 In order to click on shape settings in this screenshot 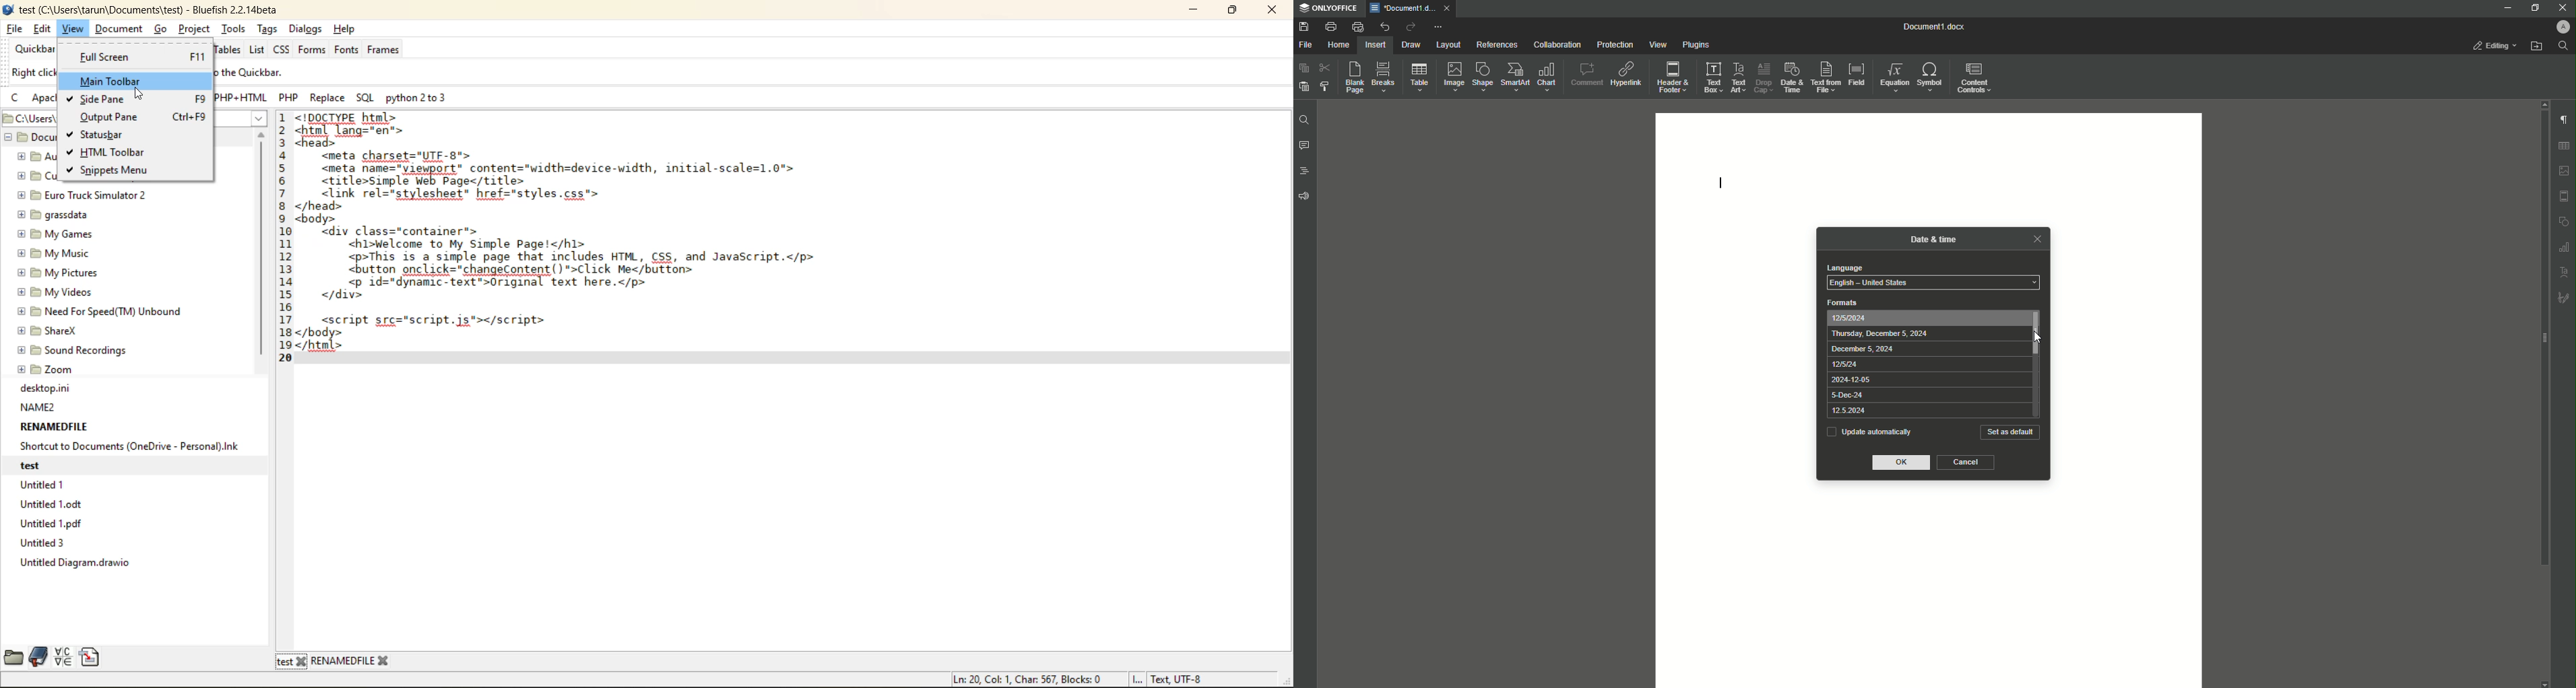, I will do `click(2564, 220)`.